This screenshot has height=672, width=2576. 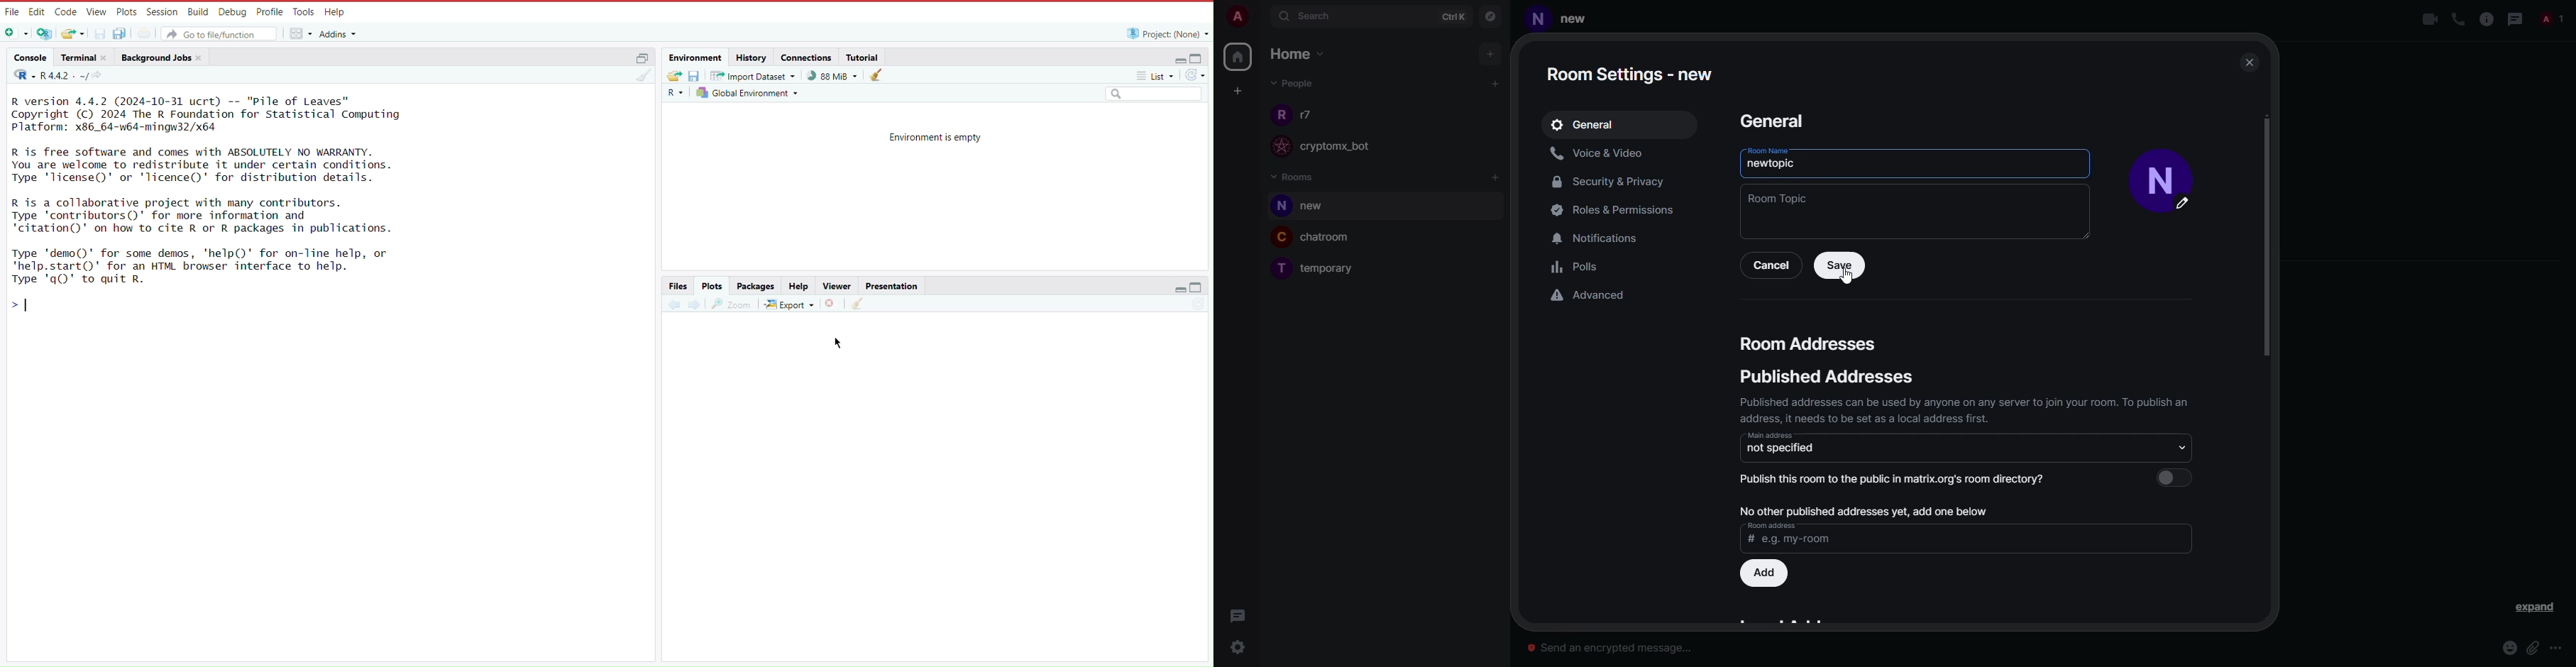 What do you see at coordinates (151, 32) in the screenshot?
I see `Print the current file` at bounding box center [151, 32].